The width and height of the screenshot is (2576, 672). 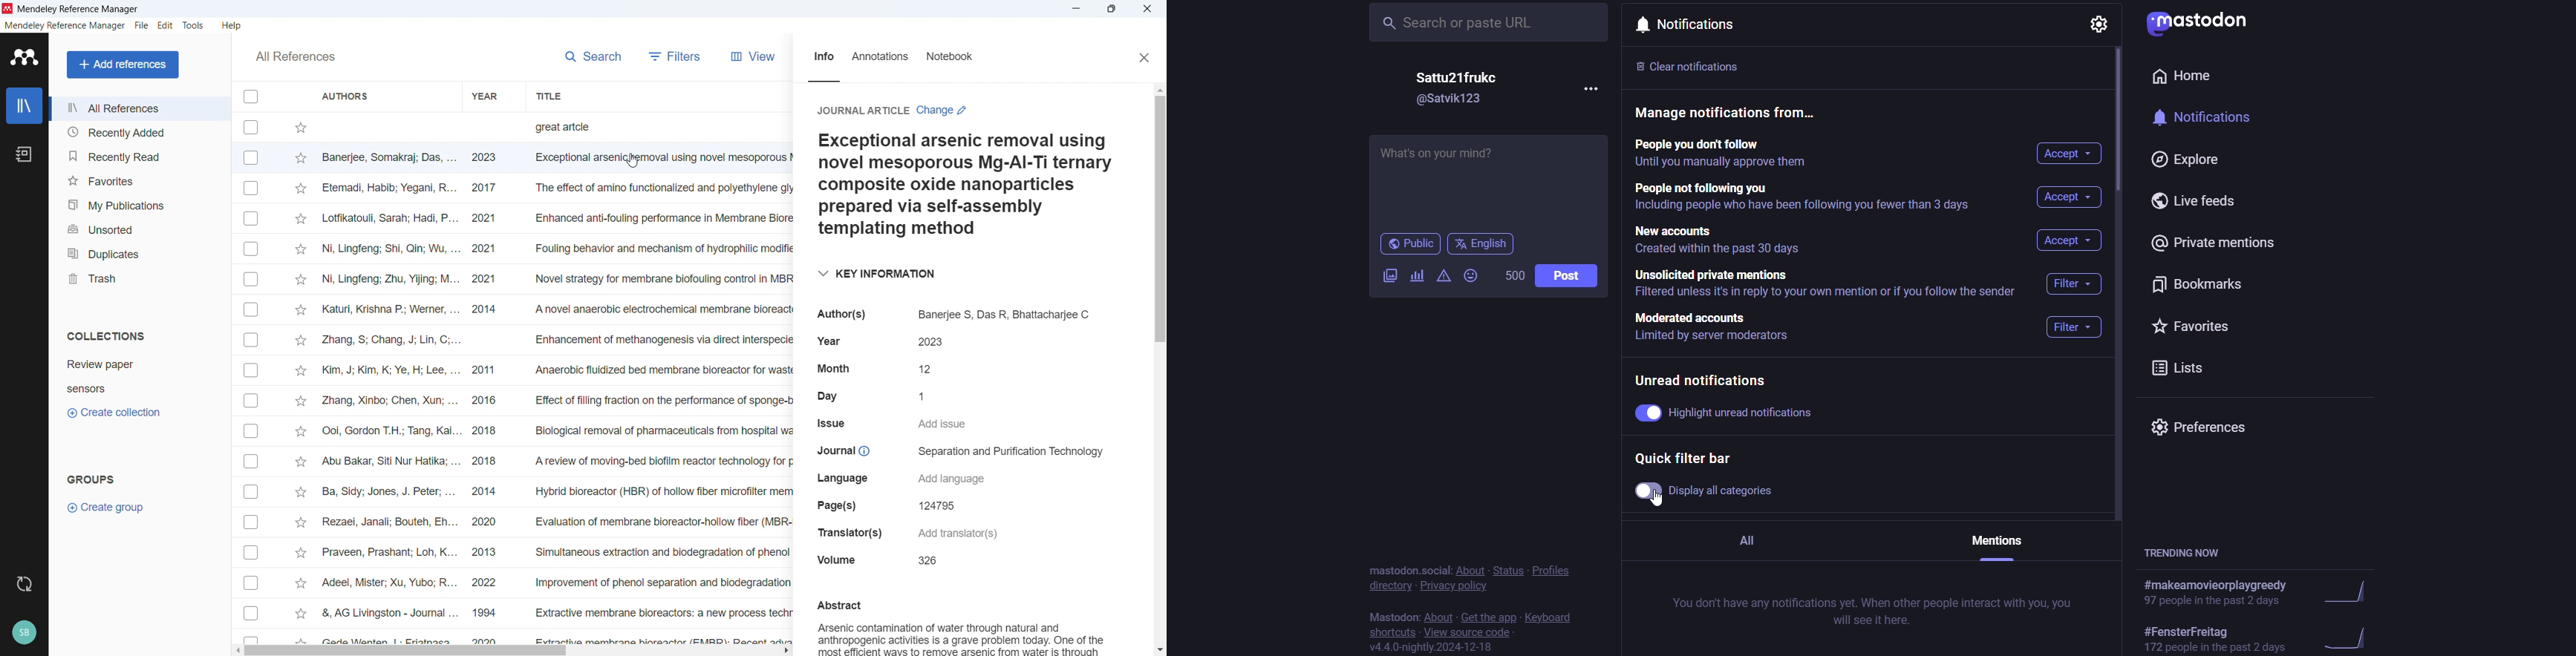 What do you see at coordinates (938, 507) in the screenshot?
I see `pages ` at bounding box center [938, 507].